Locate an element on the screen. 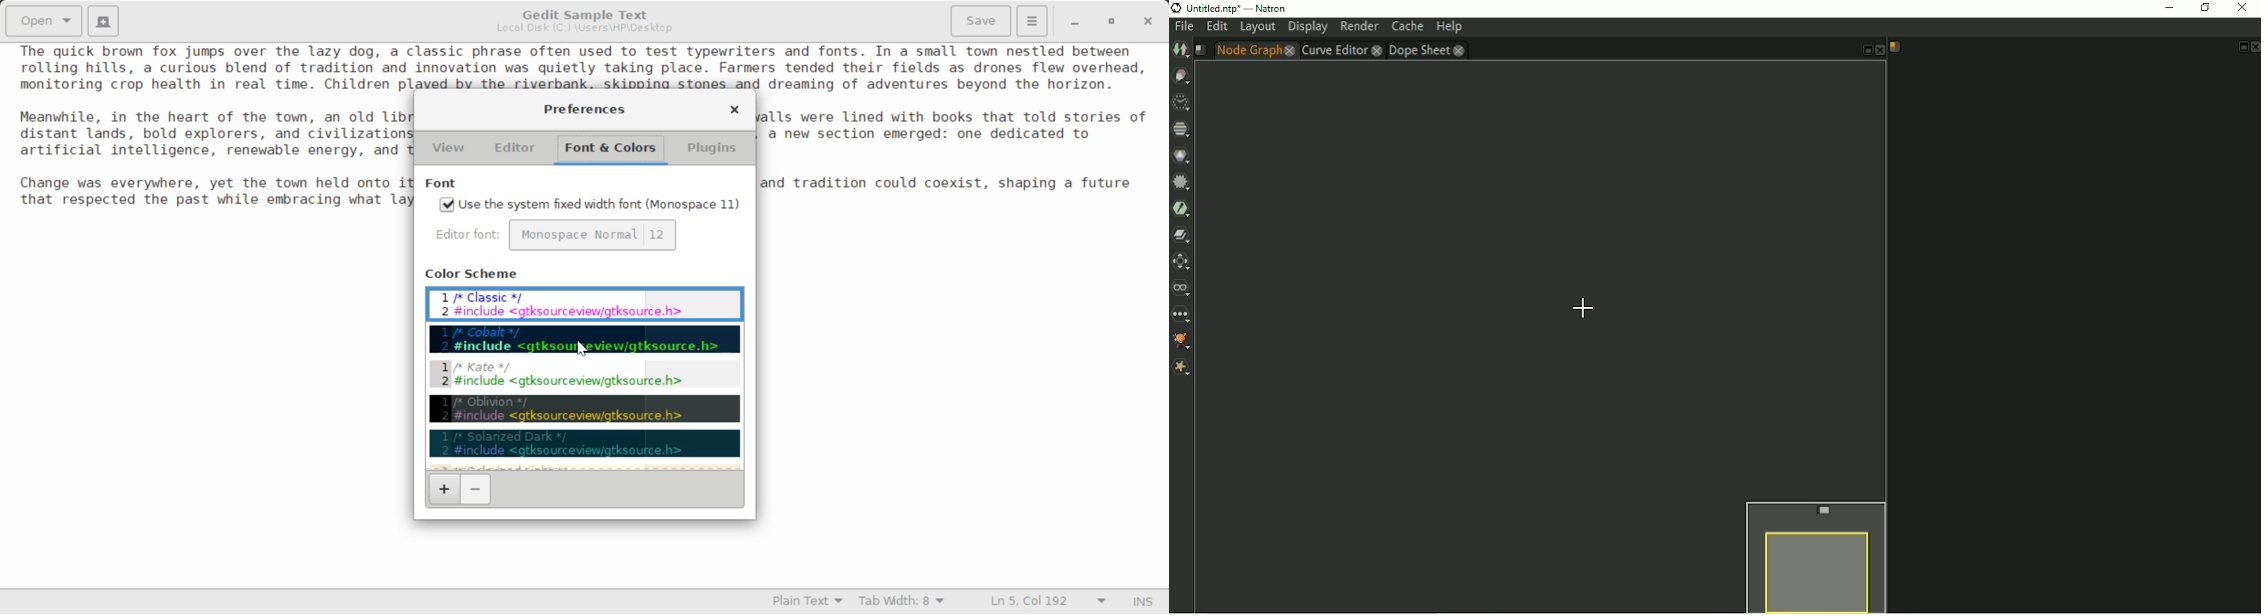  Options Menu is located at coordinates (1031, 20).